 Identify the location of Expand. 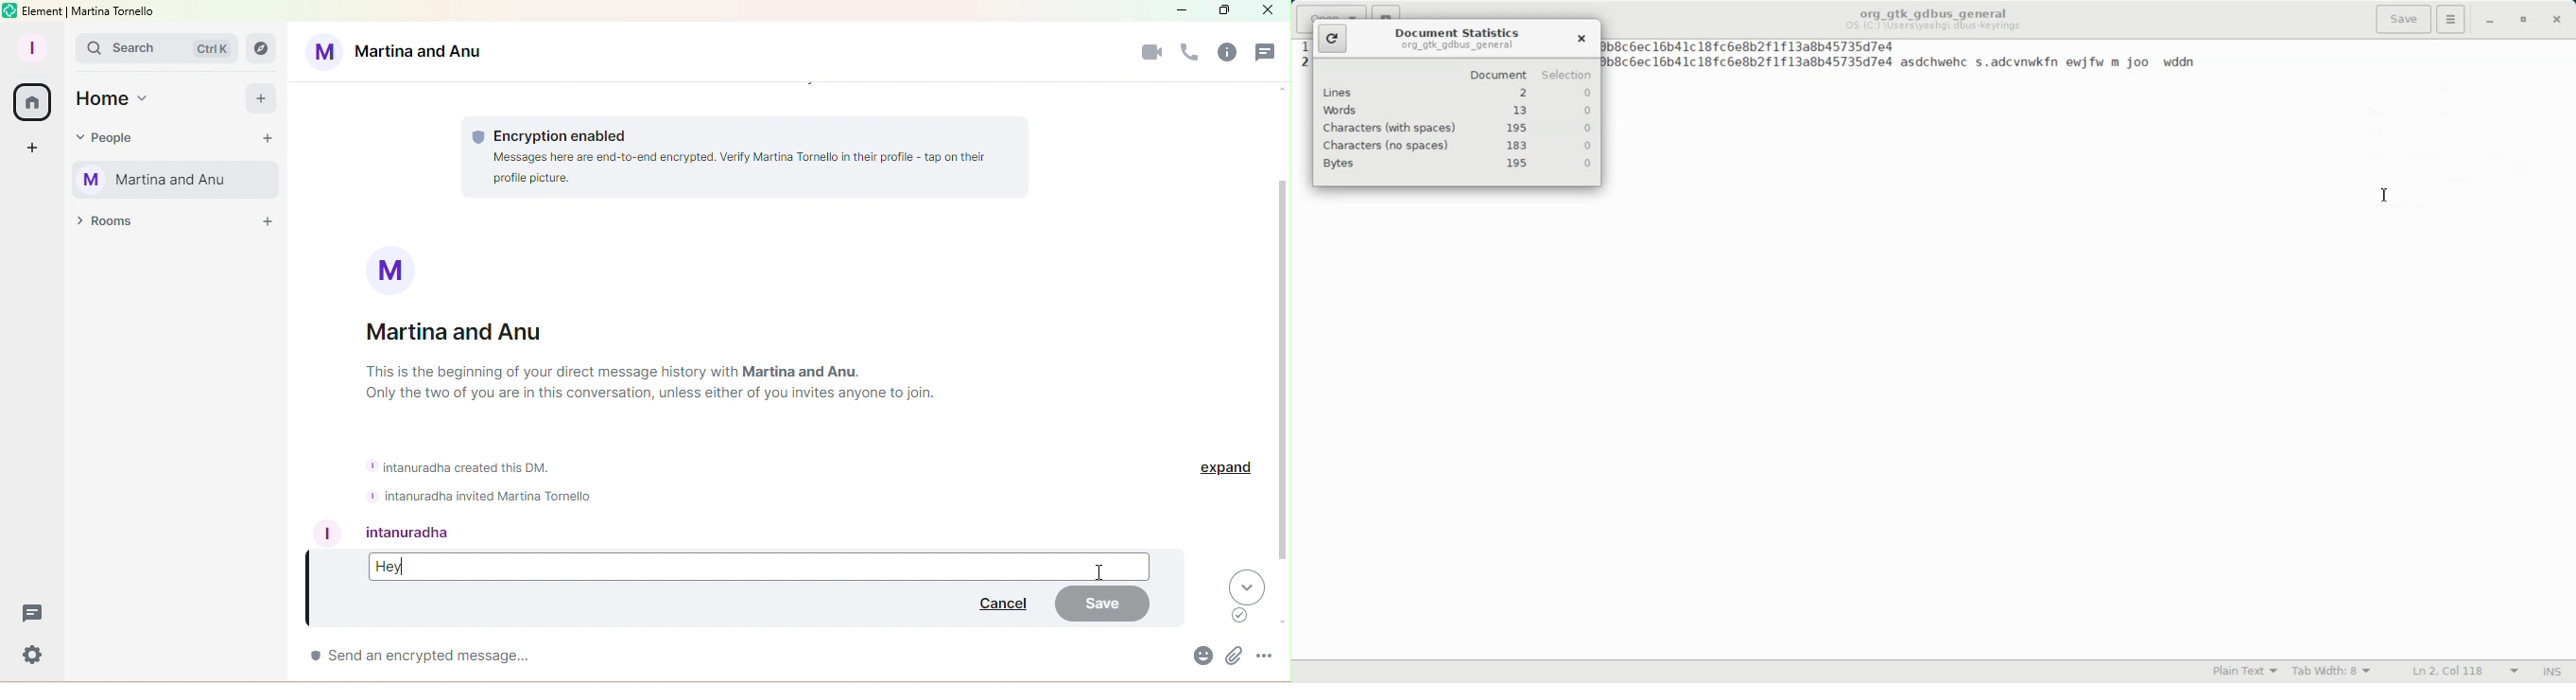
(1228, 471).